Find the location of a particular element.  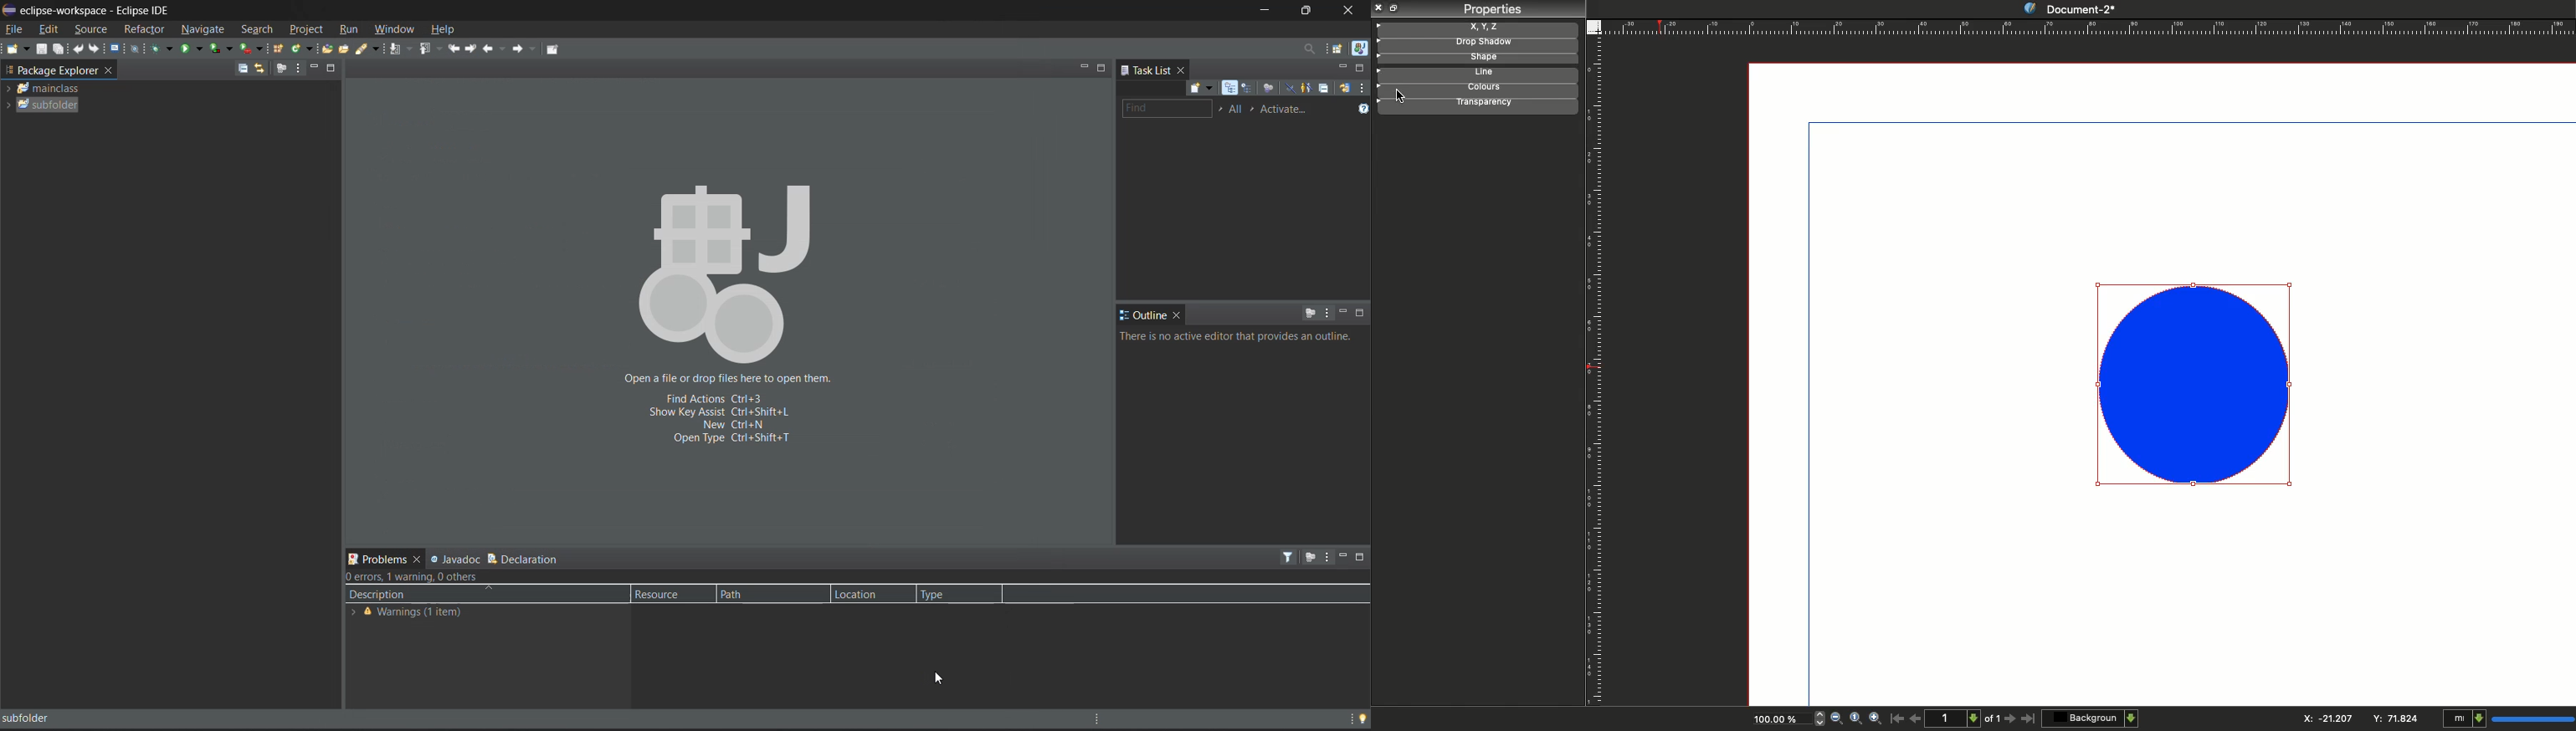

previous annotation is located at coordinates (431, 49).